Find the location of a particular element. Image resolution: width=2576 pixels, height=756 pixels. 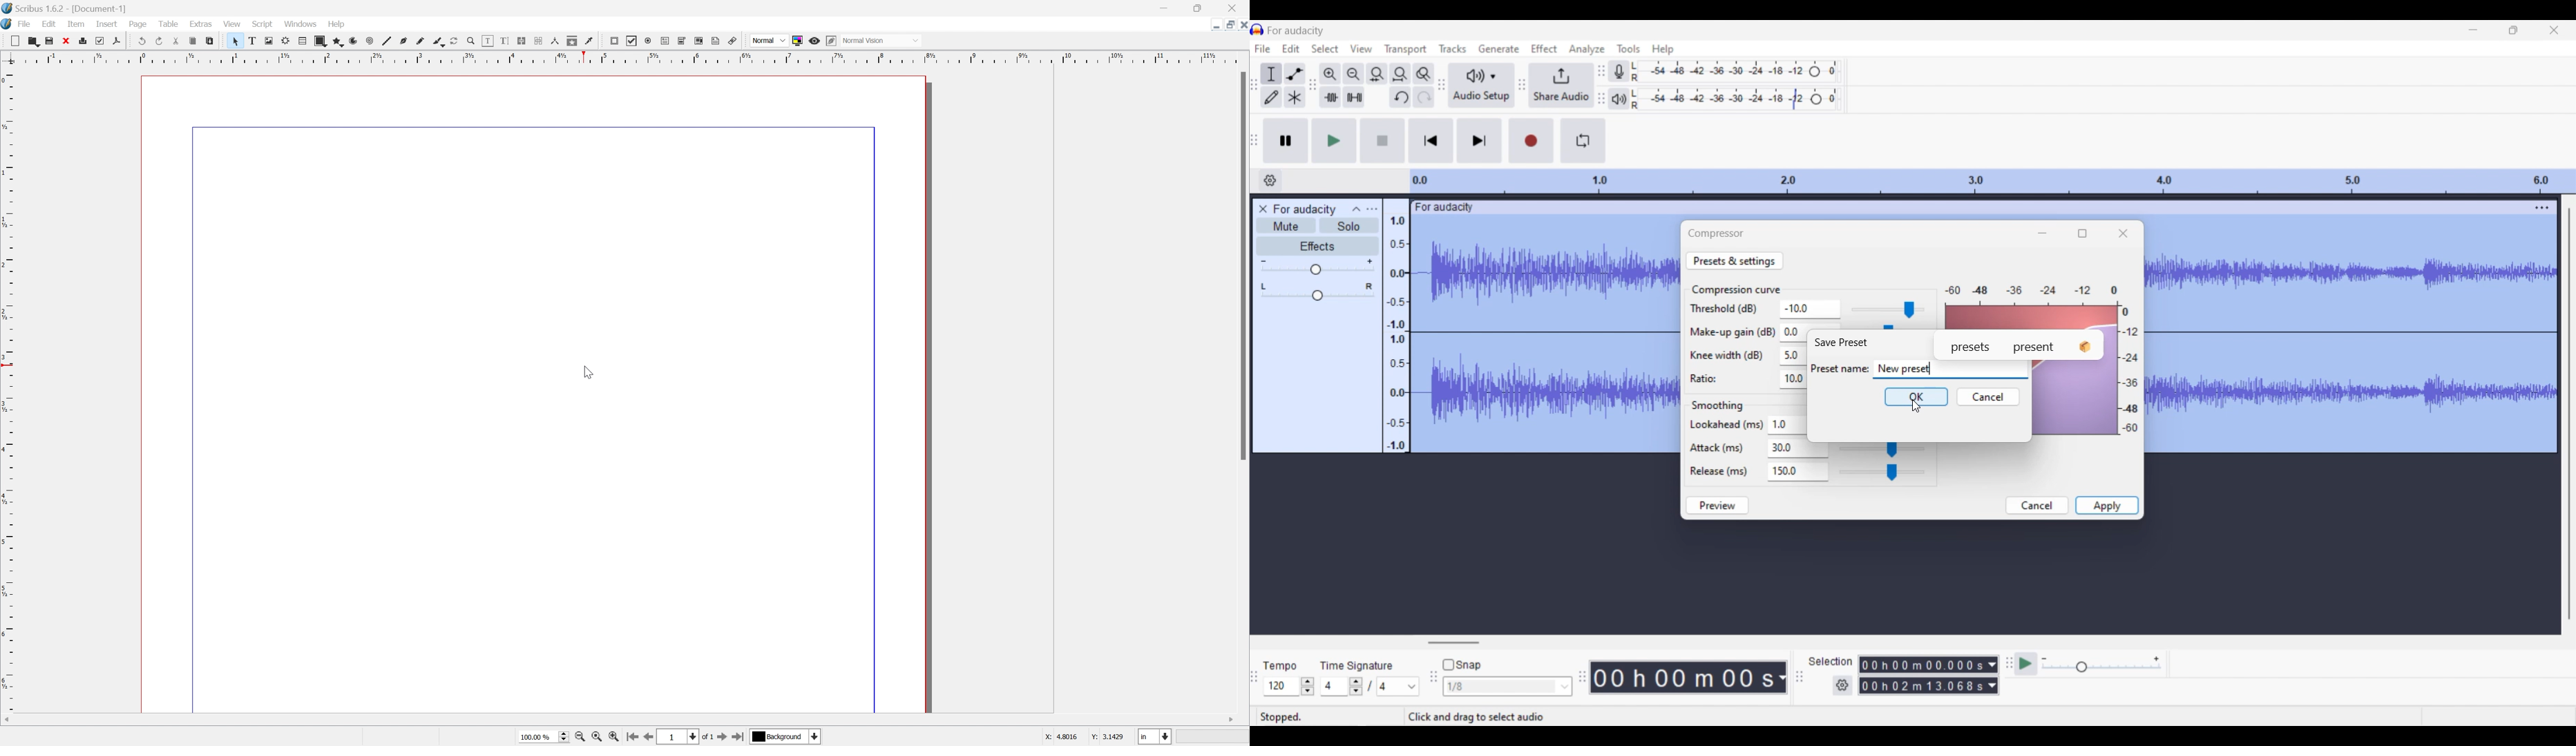

normal is located at coordinates (769, 41).